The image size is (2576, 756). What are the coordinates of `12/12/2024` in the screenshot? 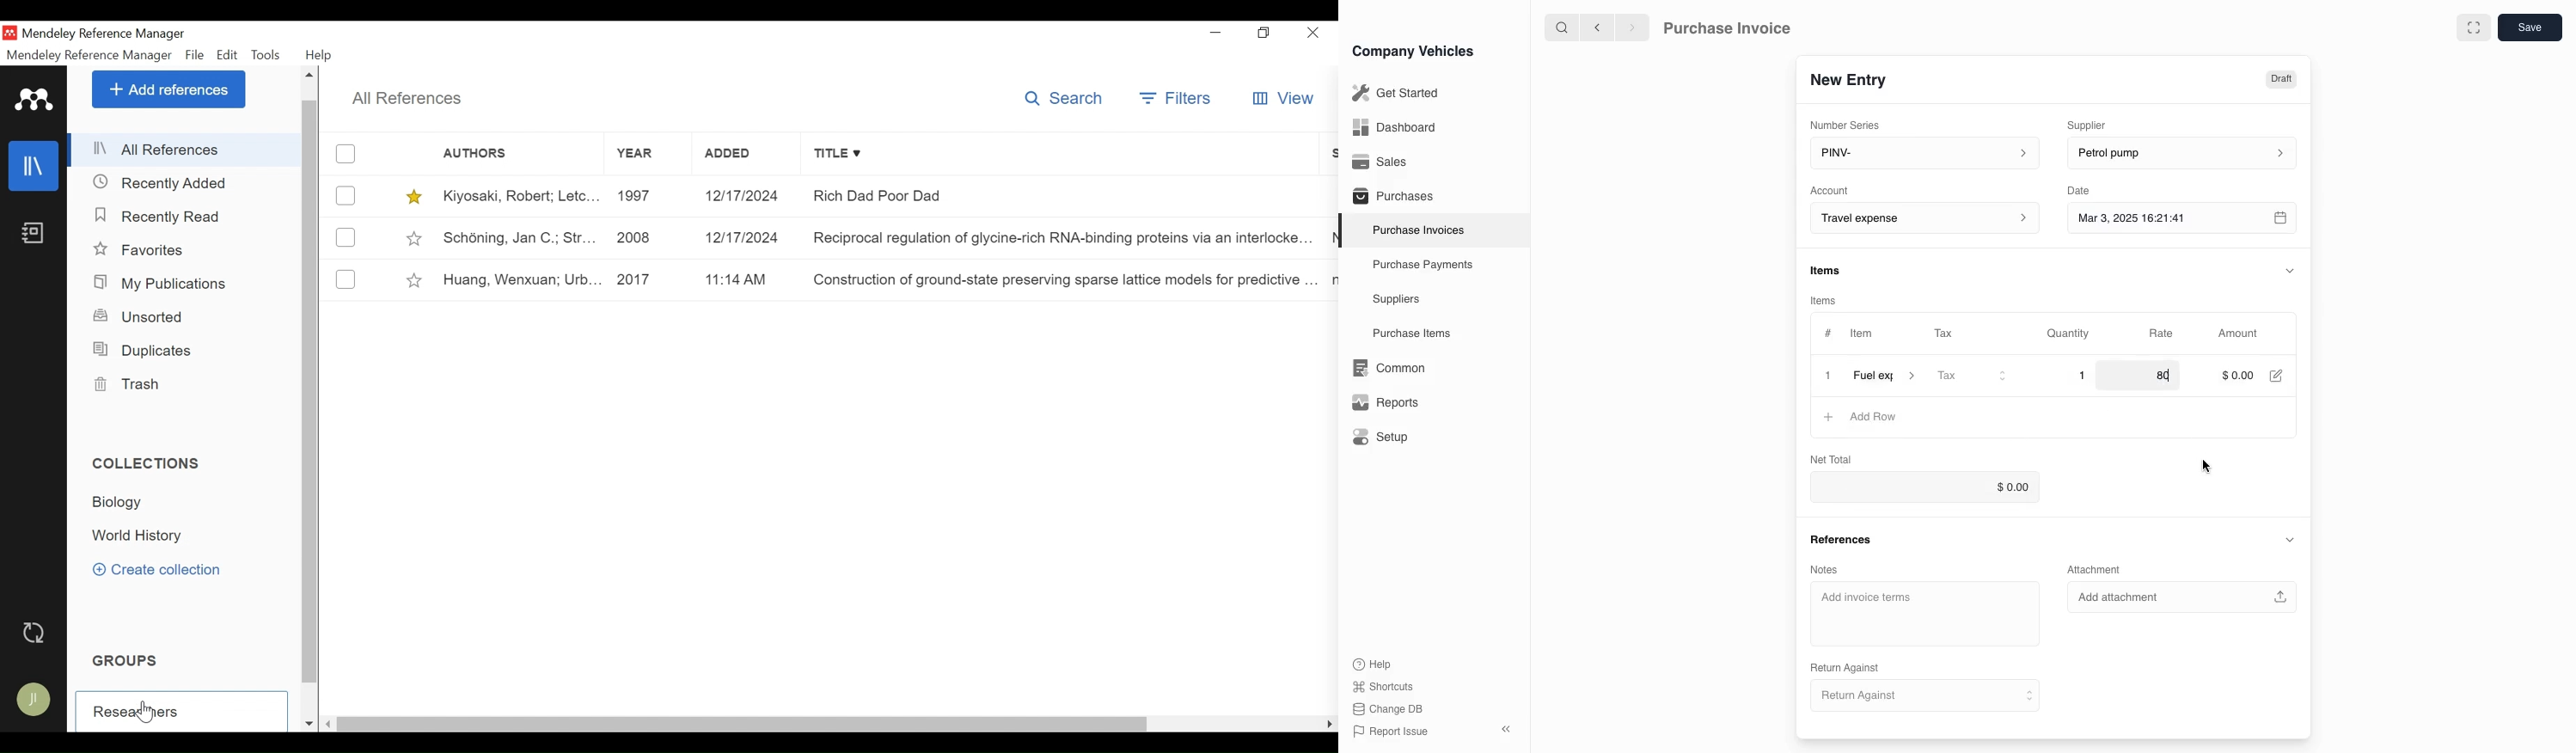 It's located at (747, 196).